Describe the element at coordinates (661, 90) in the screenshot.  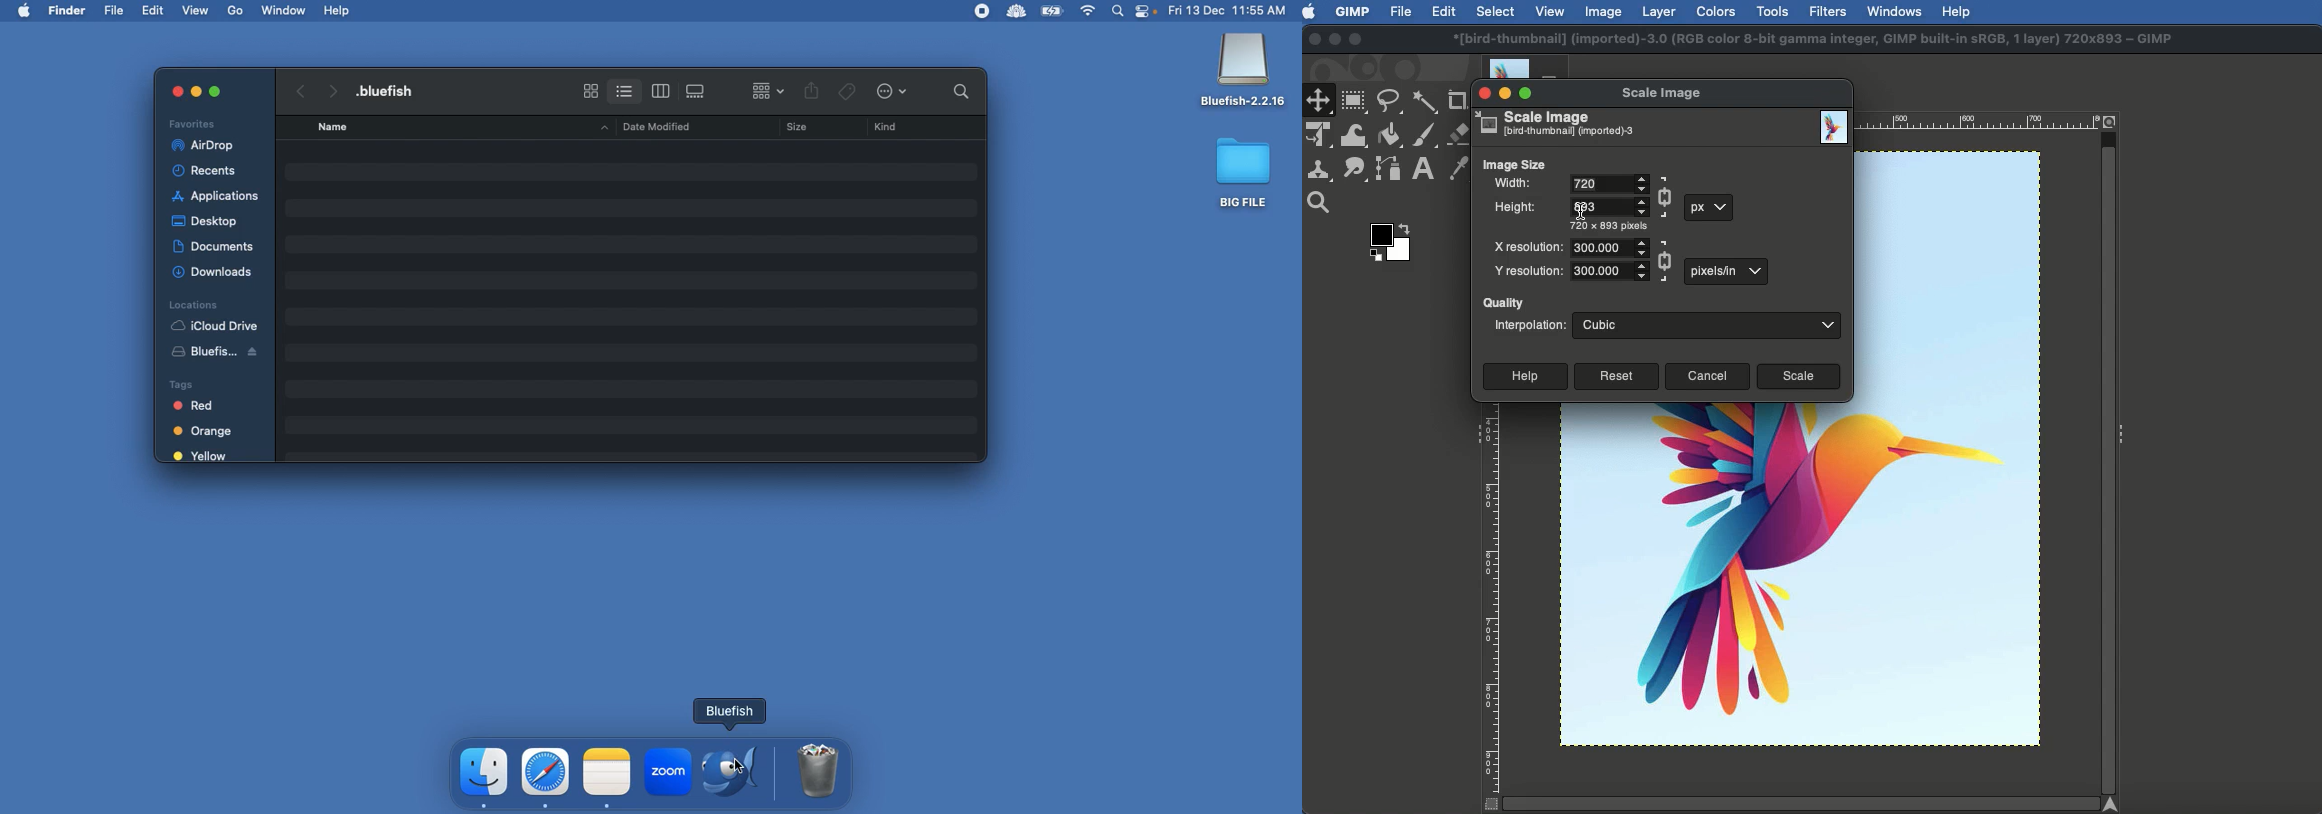
I see `Column View` at that location.